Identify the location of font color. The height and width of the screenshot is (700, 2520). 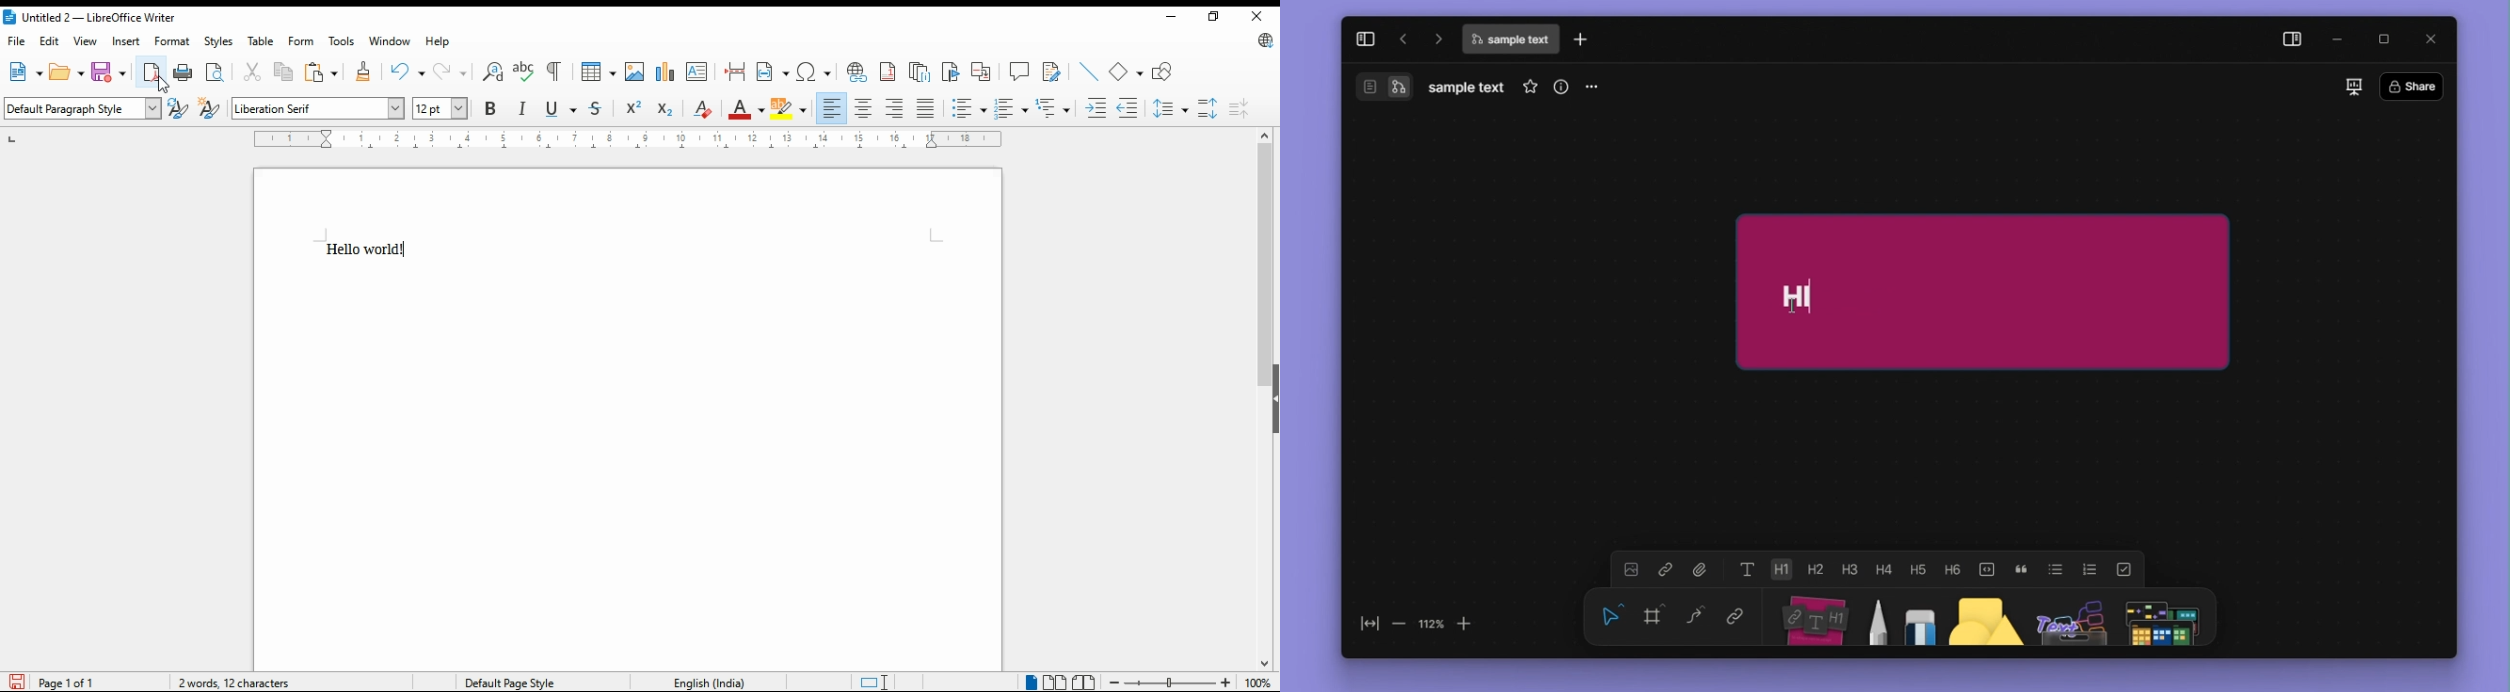
(746, 109).